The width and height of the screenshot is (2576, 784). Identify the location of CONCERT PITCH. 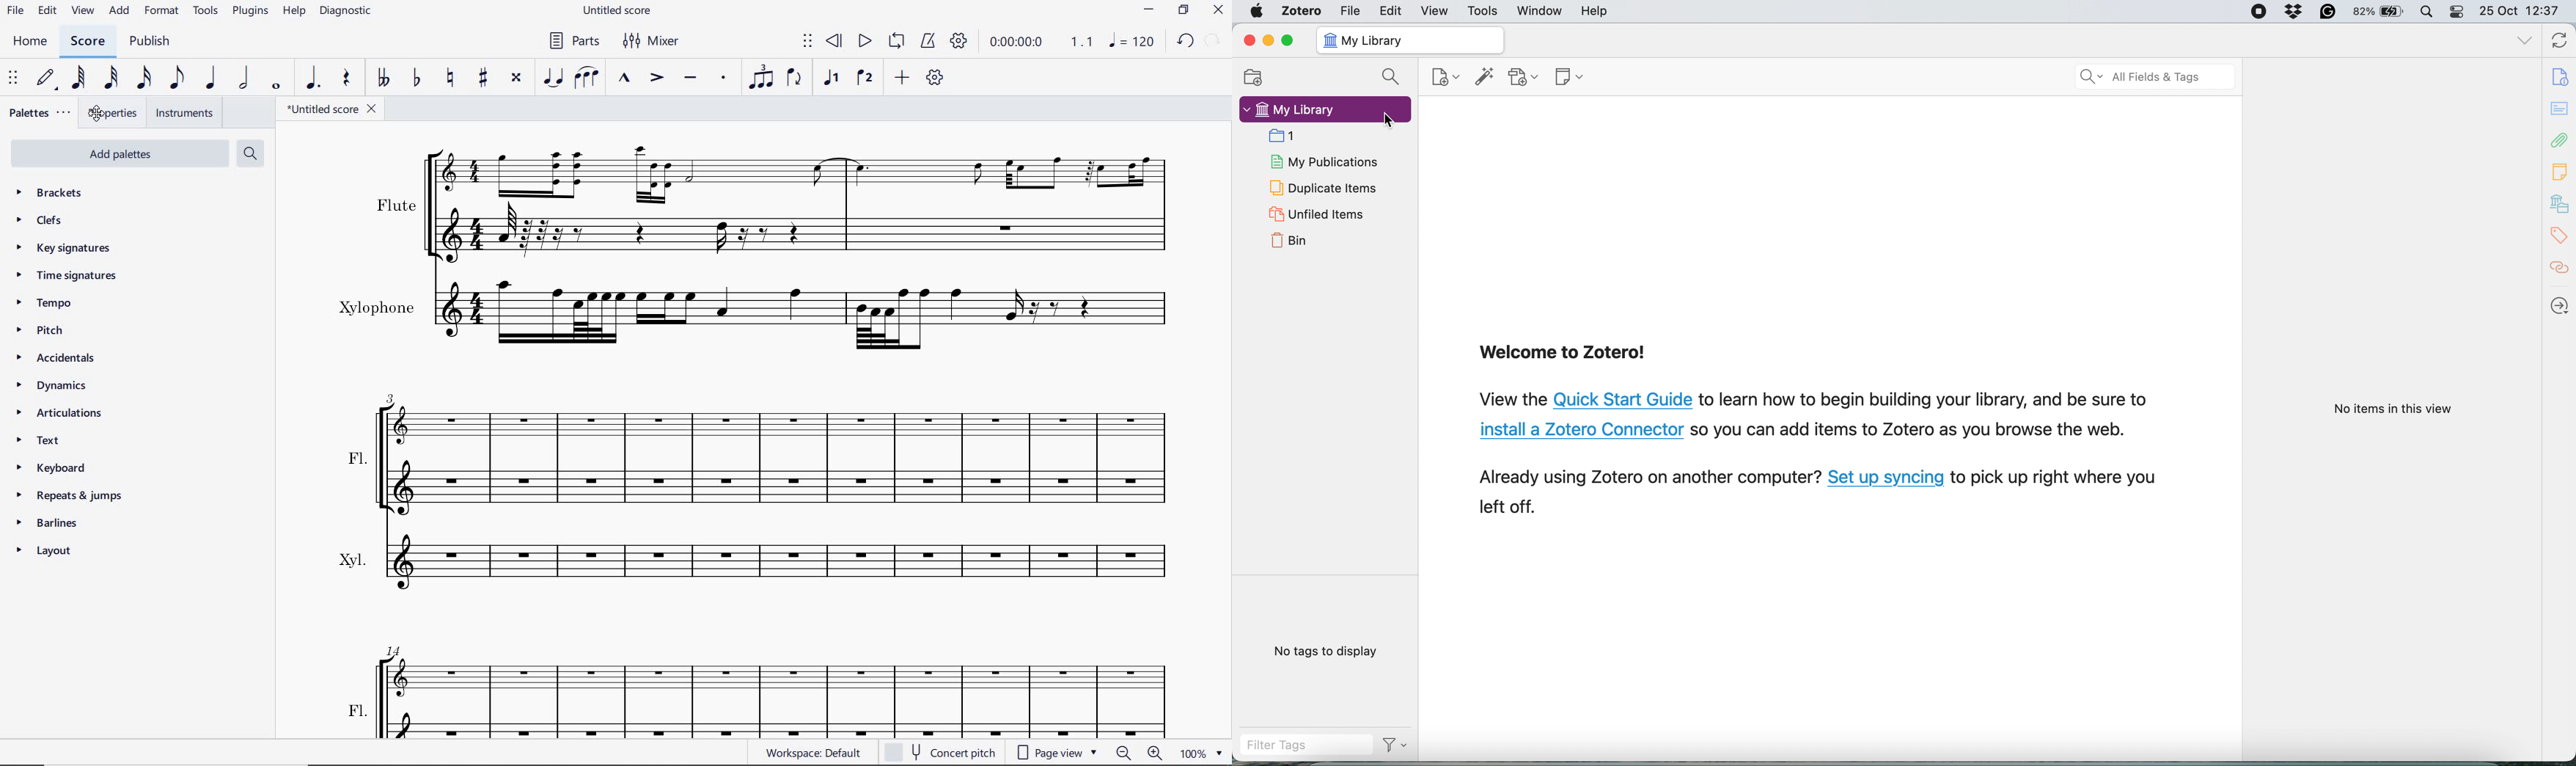
(946, 754).